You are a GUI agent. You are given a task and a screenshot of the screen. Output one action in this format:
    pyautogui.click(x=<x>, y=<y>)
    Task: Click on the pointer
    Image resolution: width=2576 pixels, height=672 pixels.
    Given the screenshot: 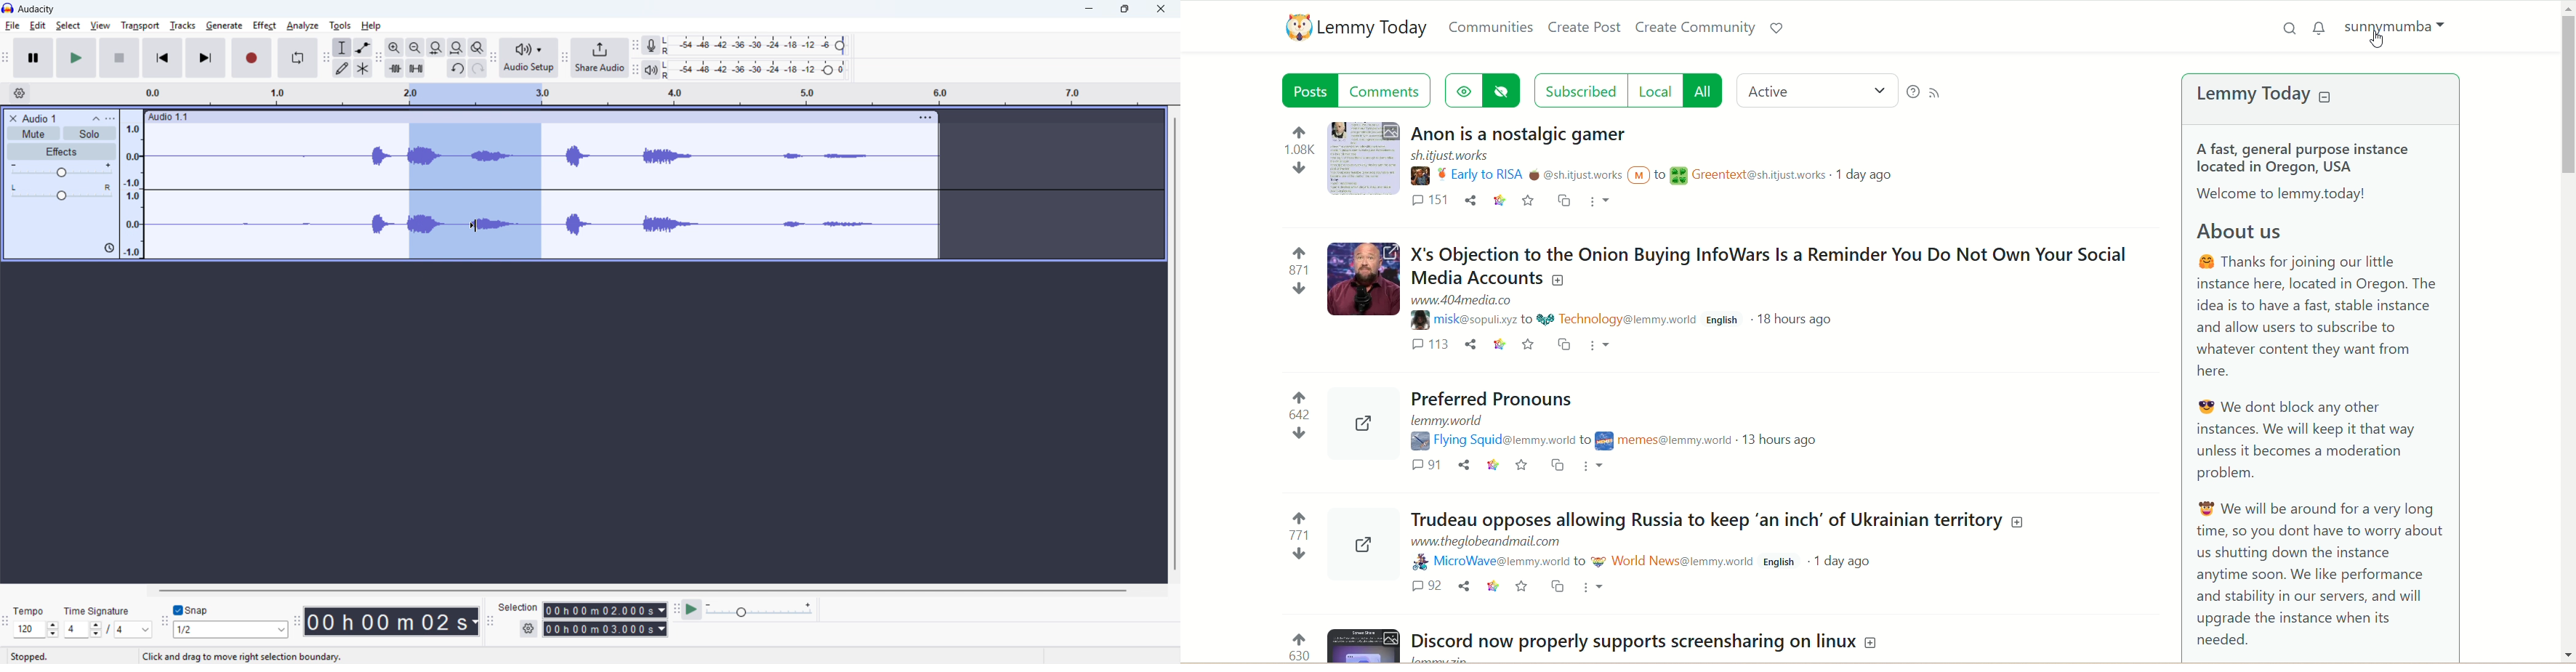 What is the action you would take?
    pyautogui.click(x=2386, y=44)
    